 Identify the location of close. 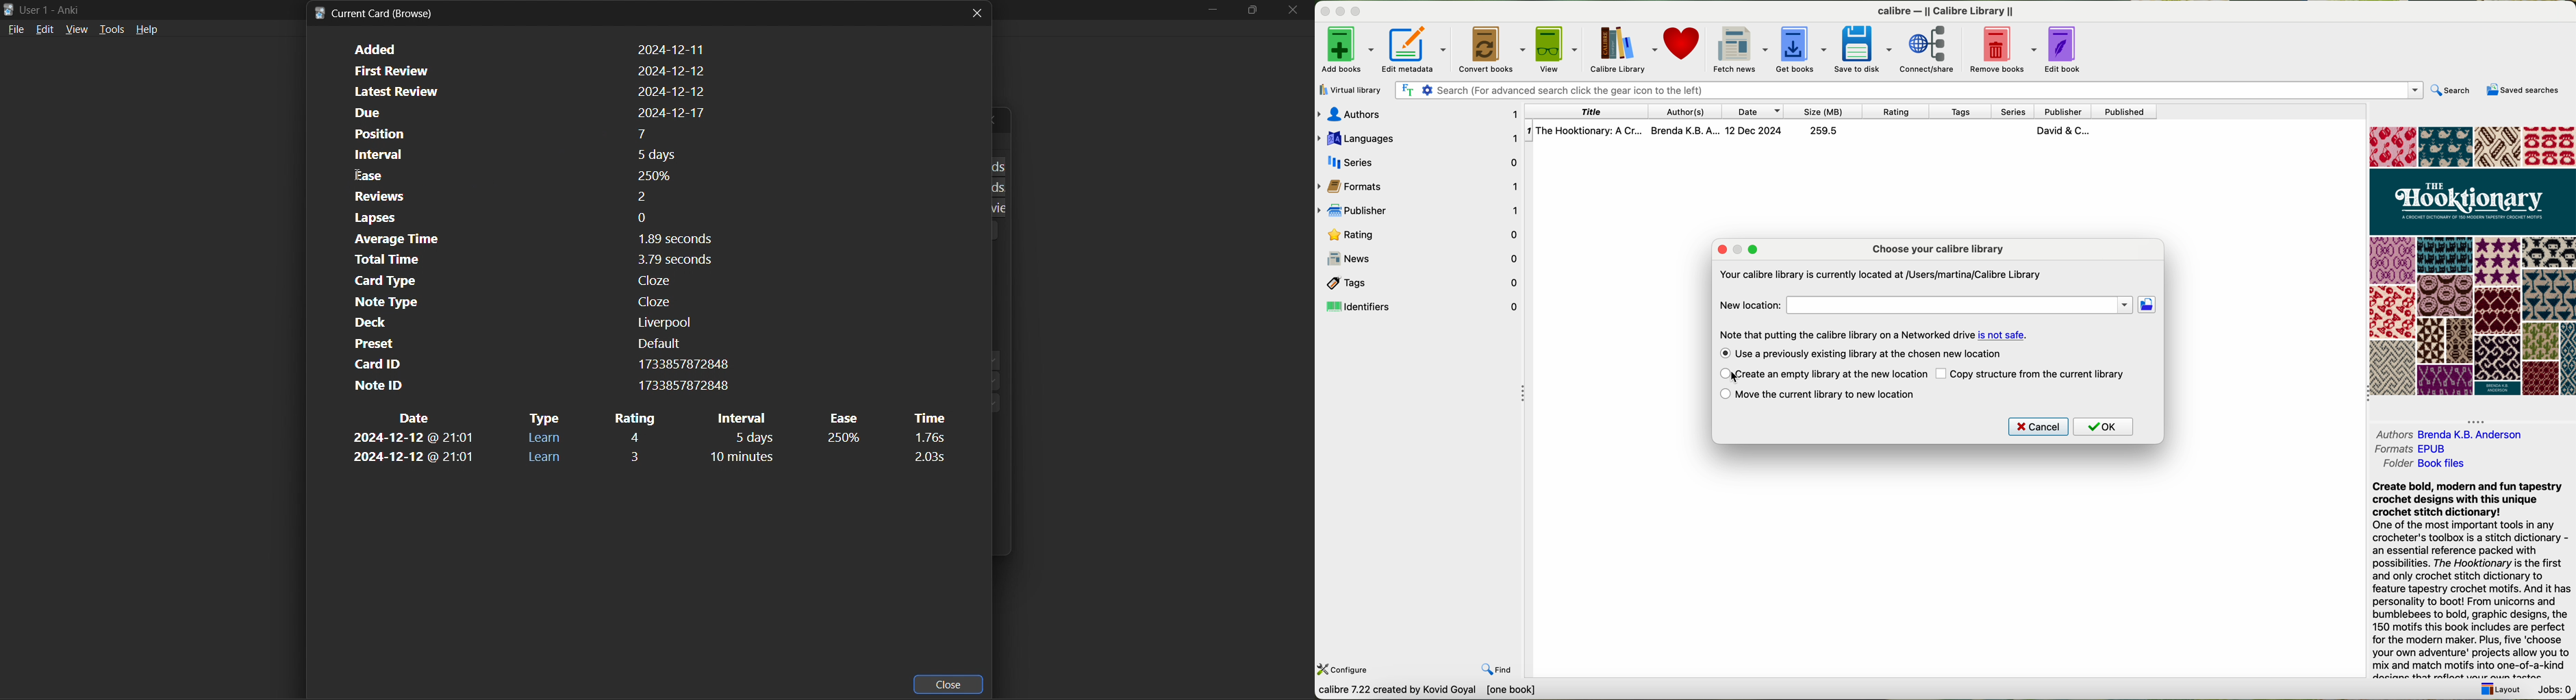
(977, 12).